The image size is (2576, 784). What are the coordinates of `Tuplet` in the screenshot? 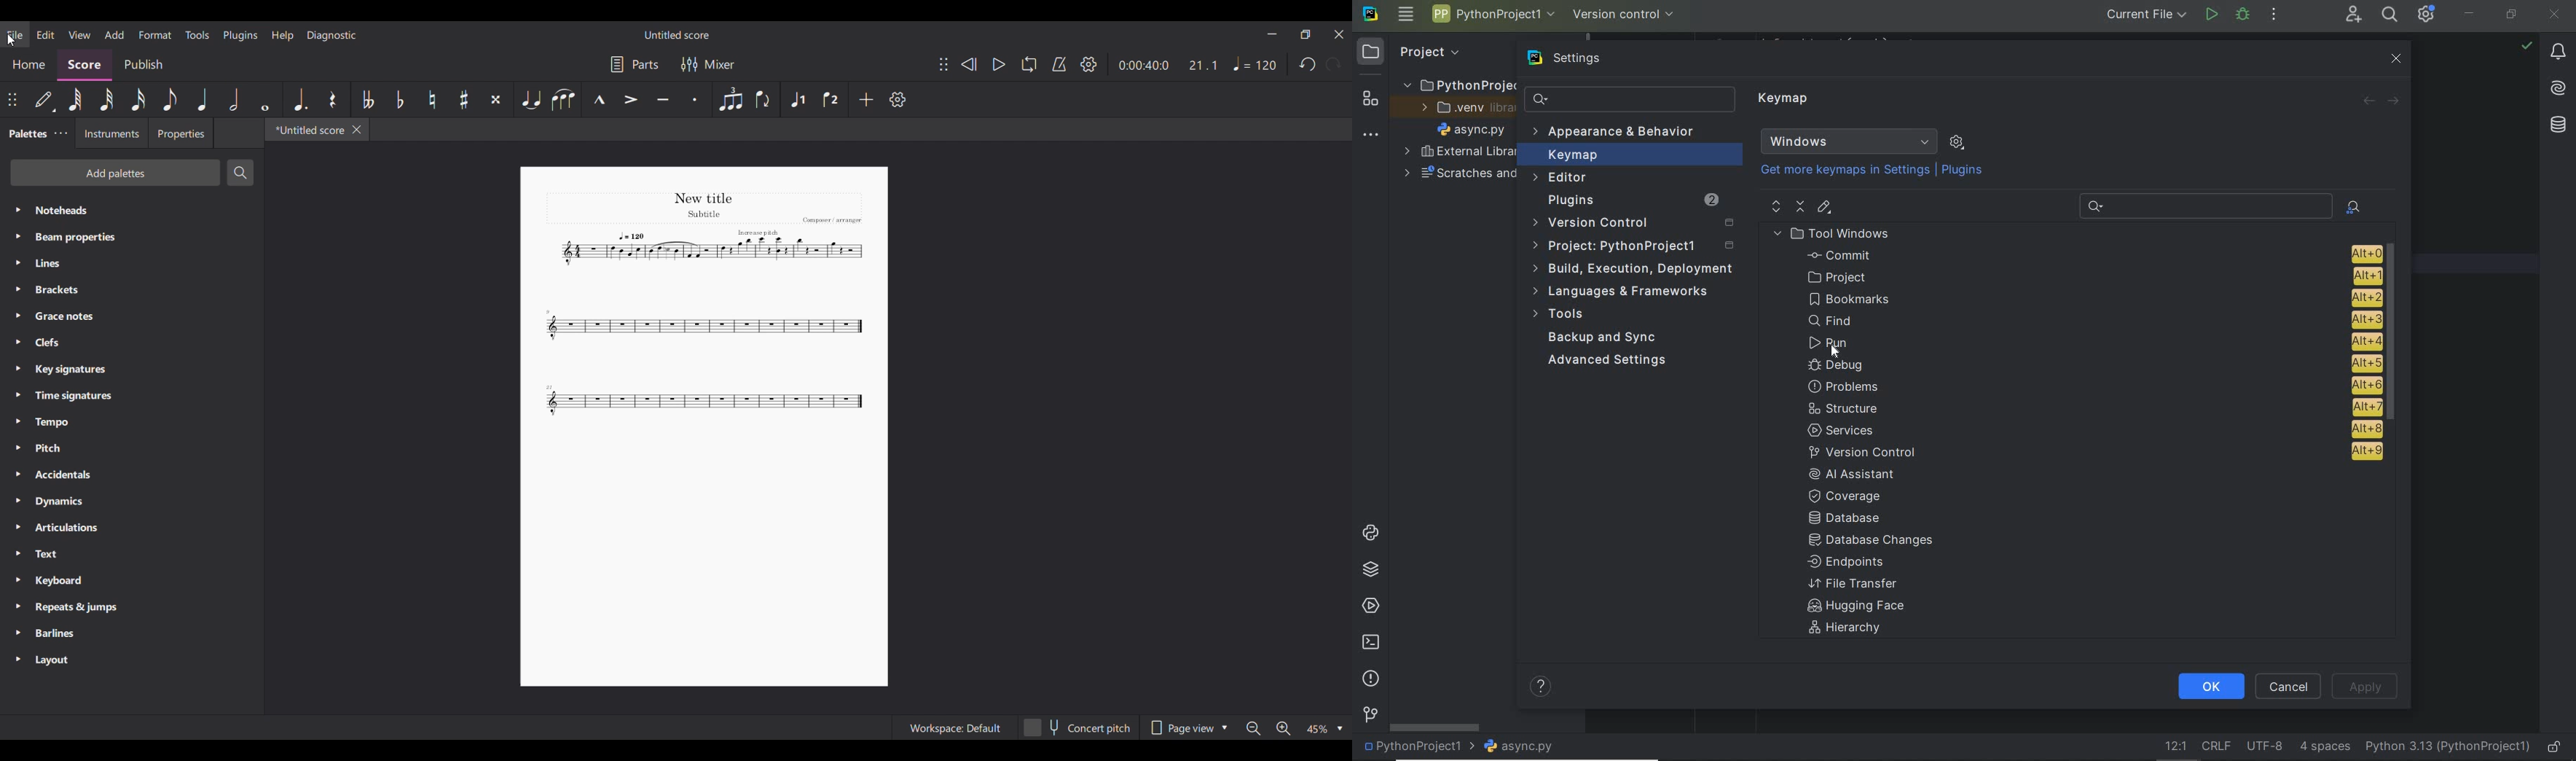 It's located at (730, 99).